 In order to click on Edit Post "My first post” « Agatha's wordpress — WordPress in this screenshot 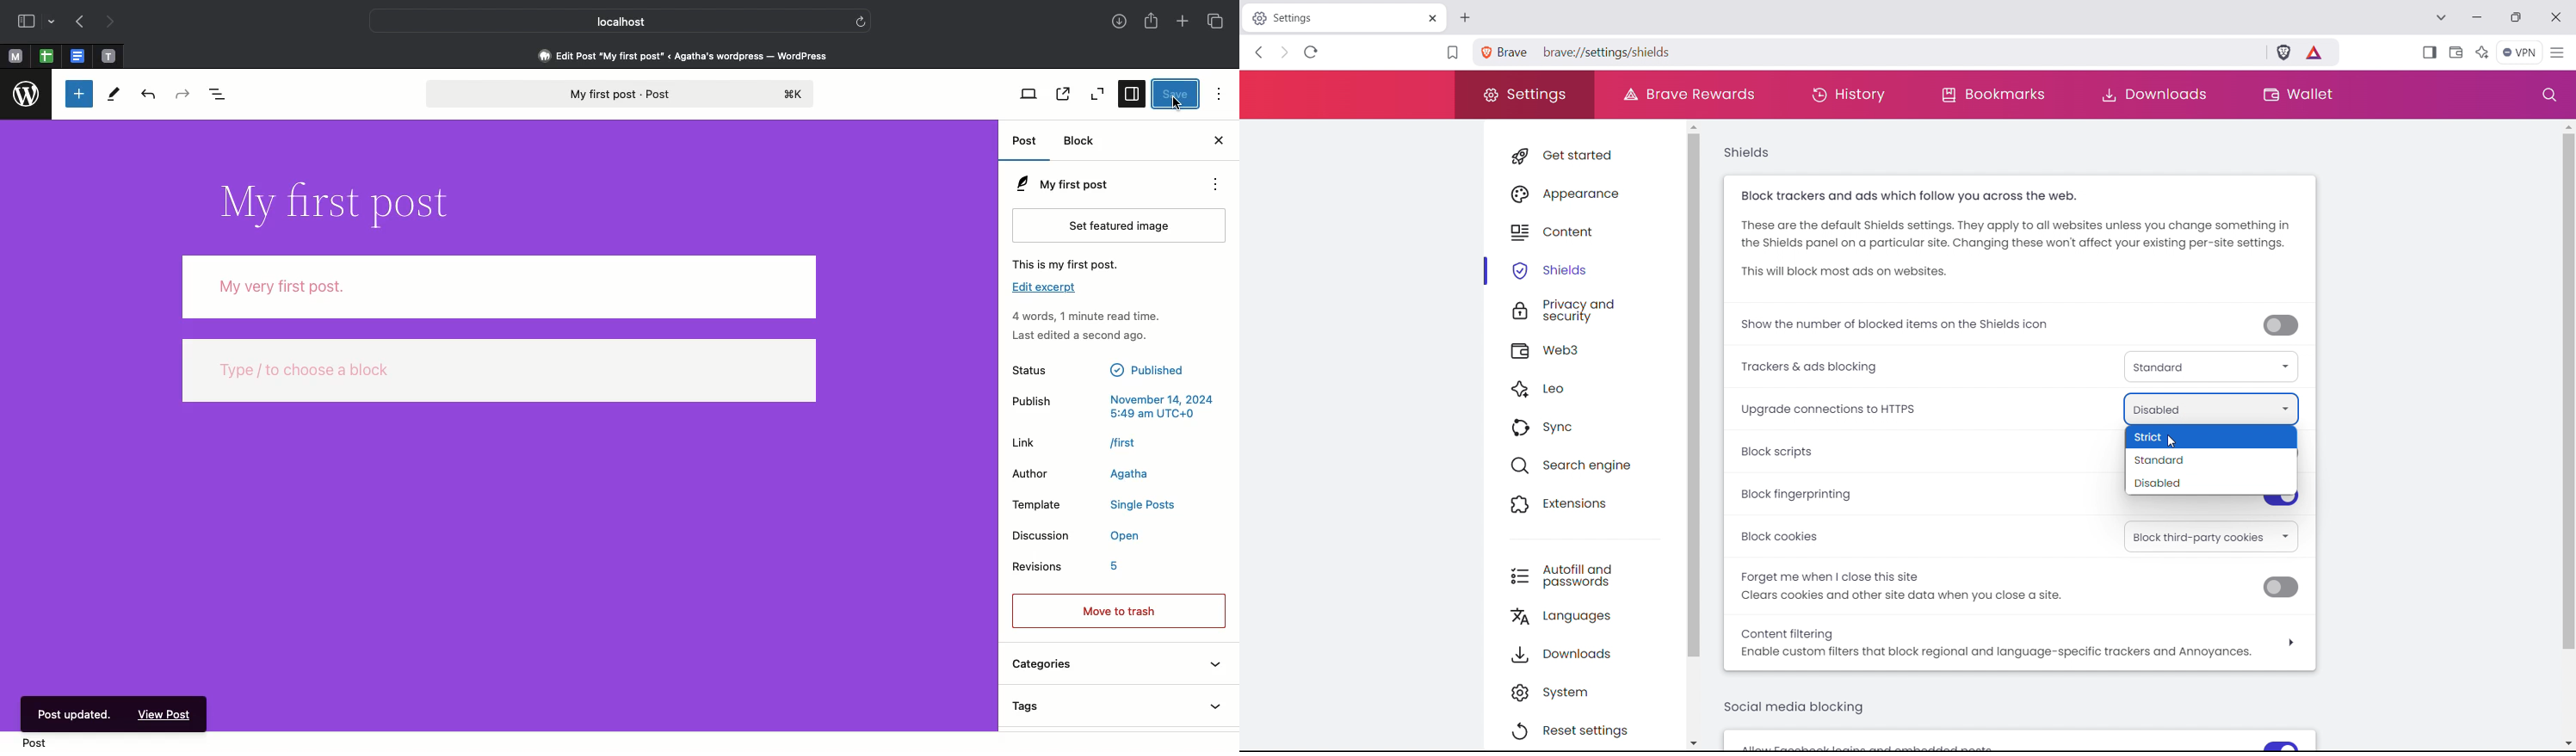, I will do `click(689, 55)`.